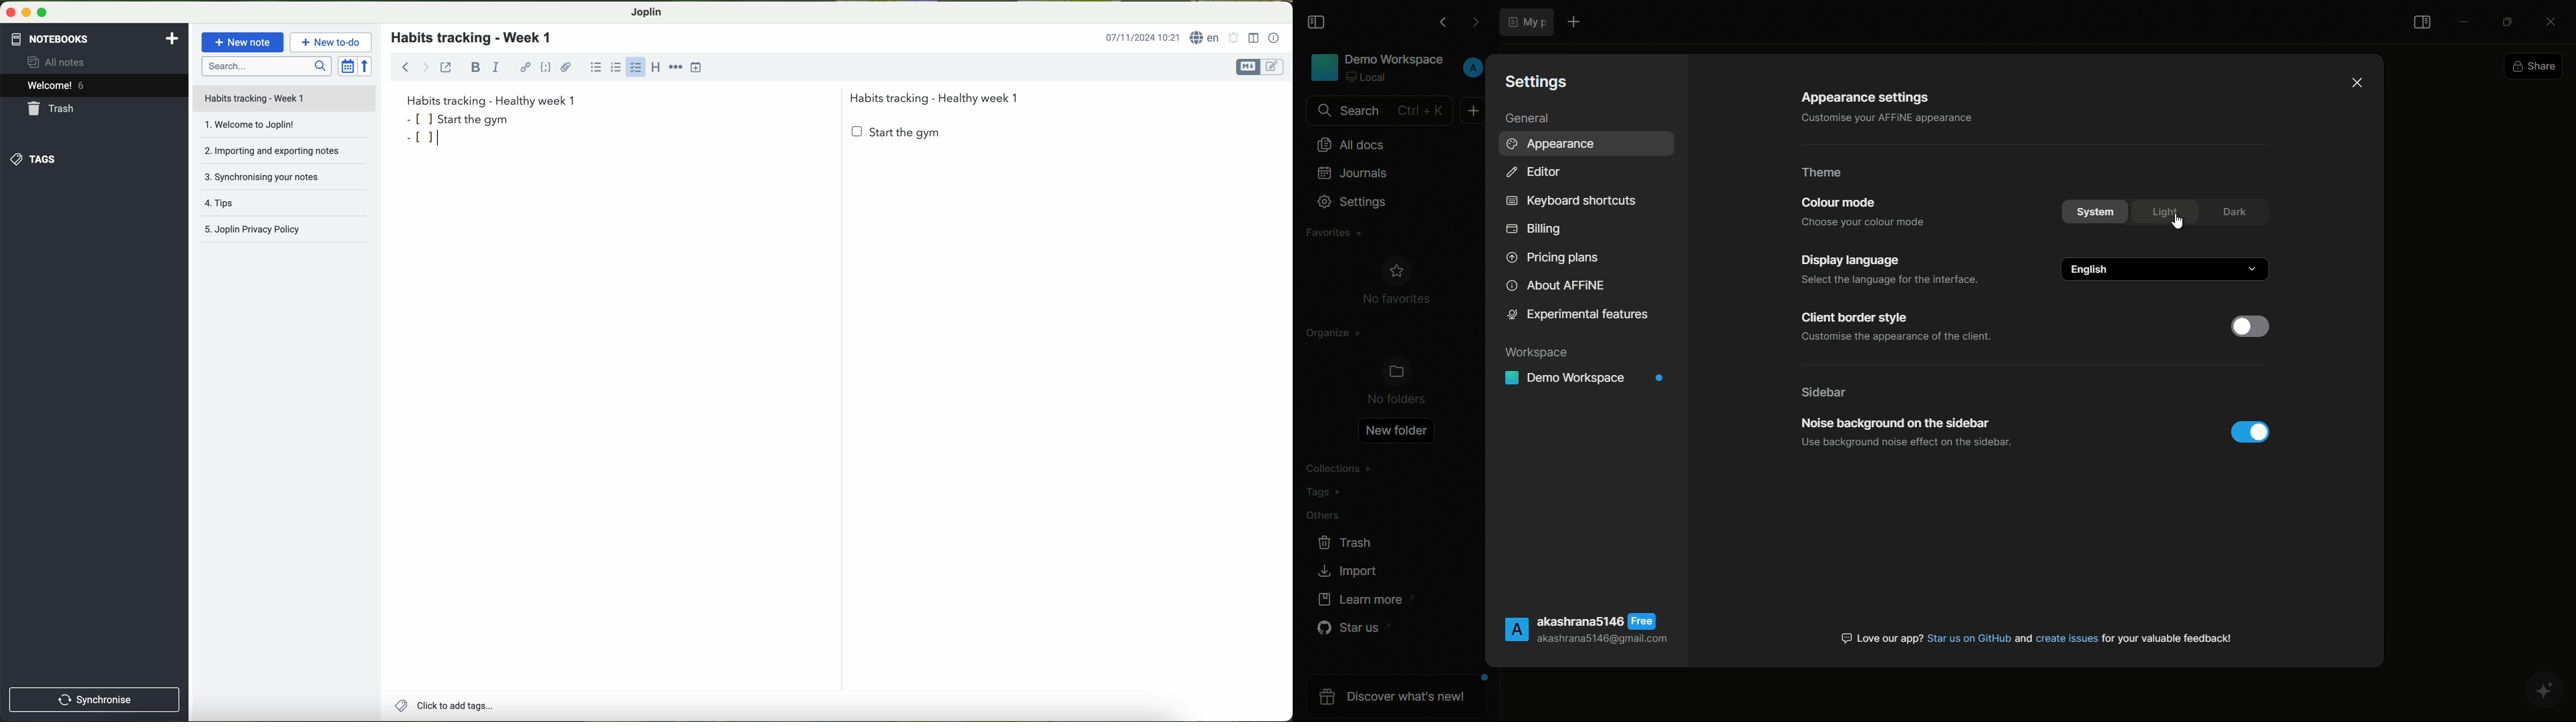 Image resolution: width=2576 pixels, height=728 pixels. Describe the element at coordinates (1579, 317) in the screenshot. I see `experimental features` at that location.